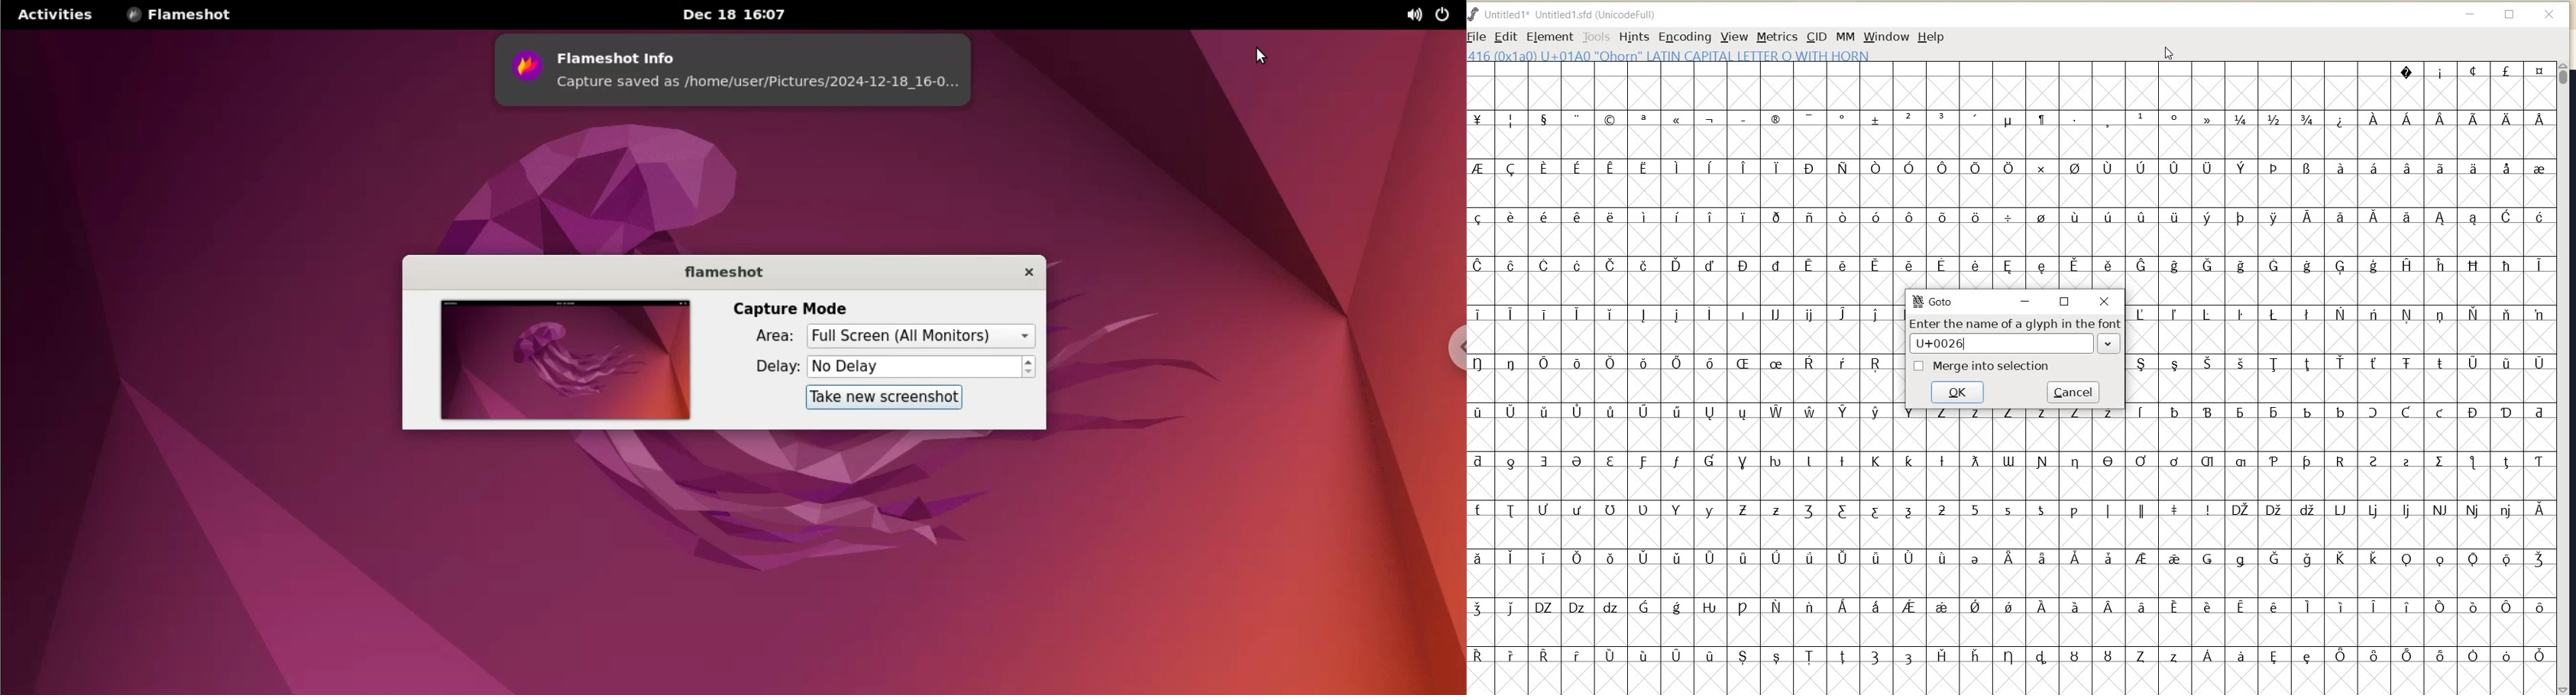 The width and height of the screenshot is (2576, 700). I want to click on CLOSE, so click(2551, 15).